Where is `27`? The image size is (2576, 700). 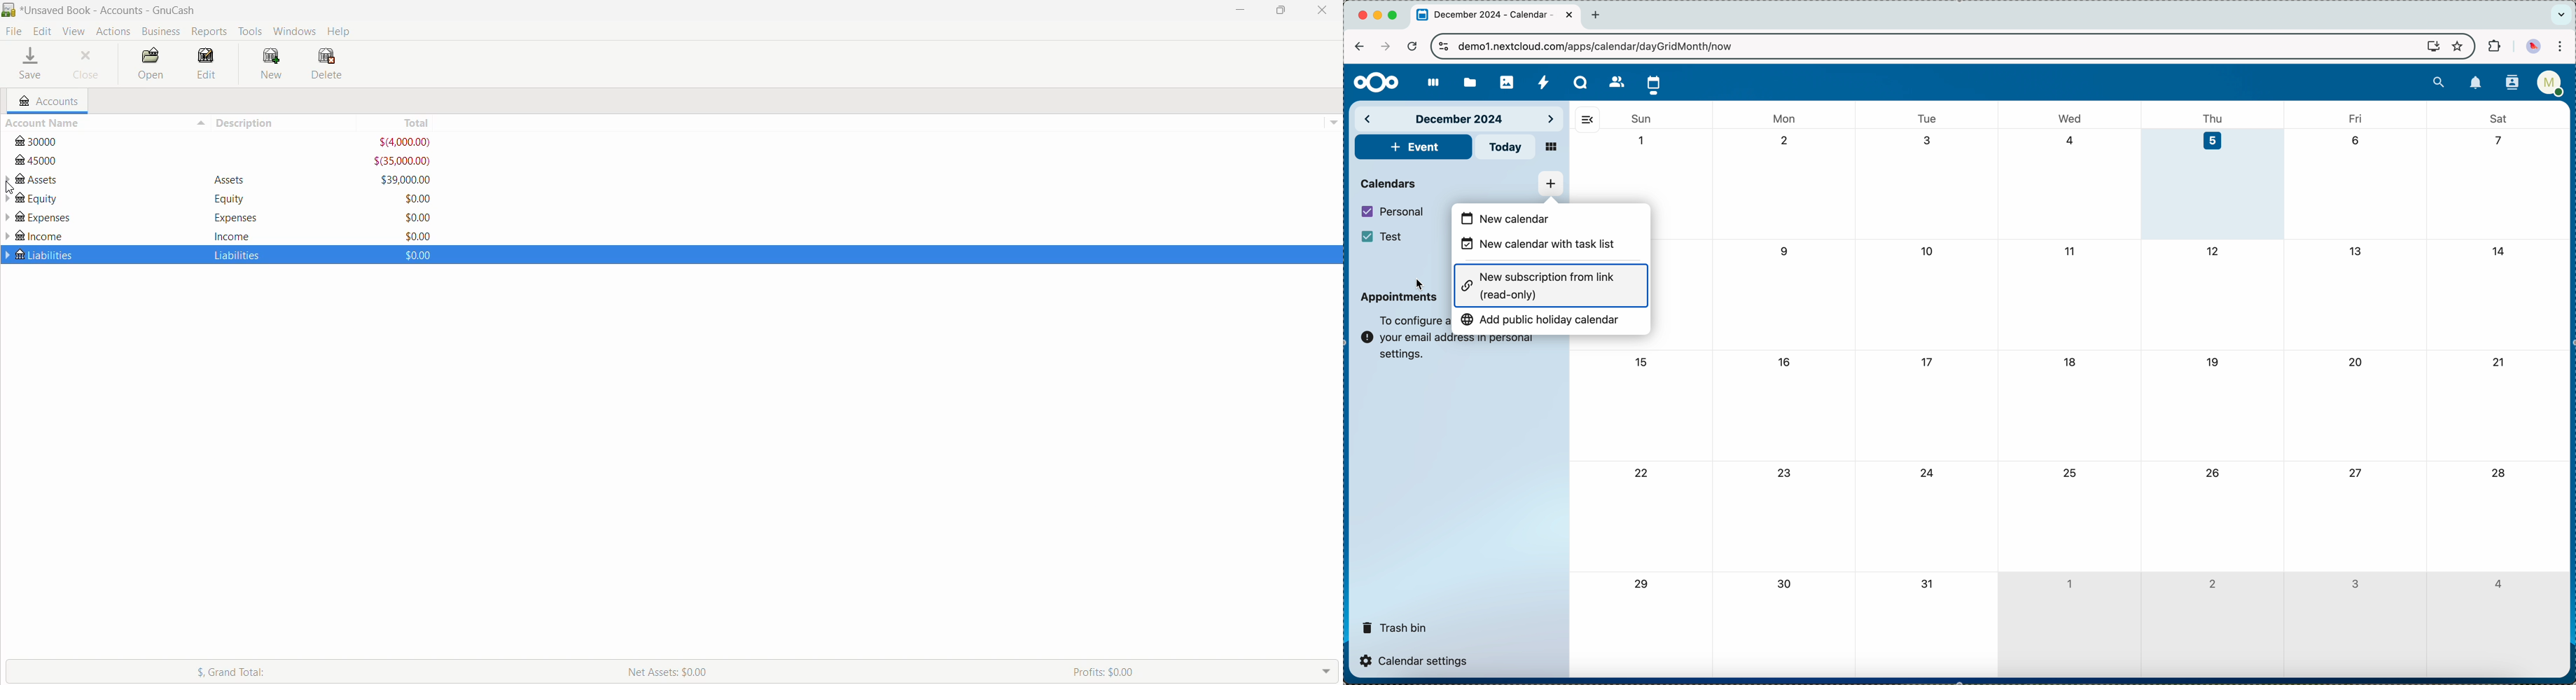 27 is located at coordinates (2354, 472).